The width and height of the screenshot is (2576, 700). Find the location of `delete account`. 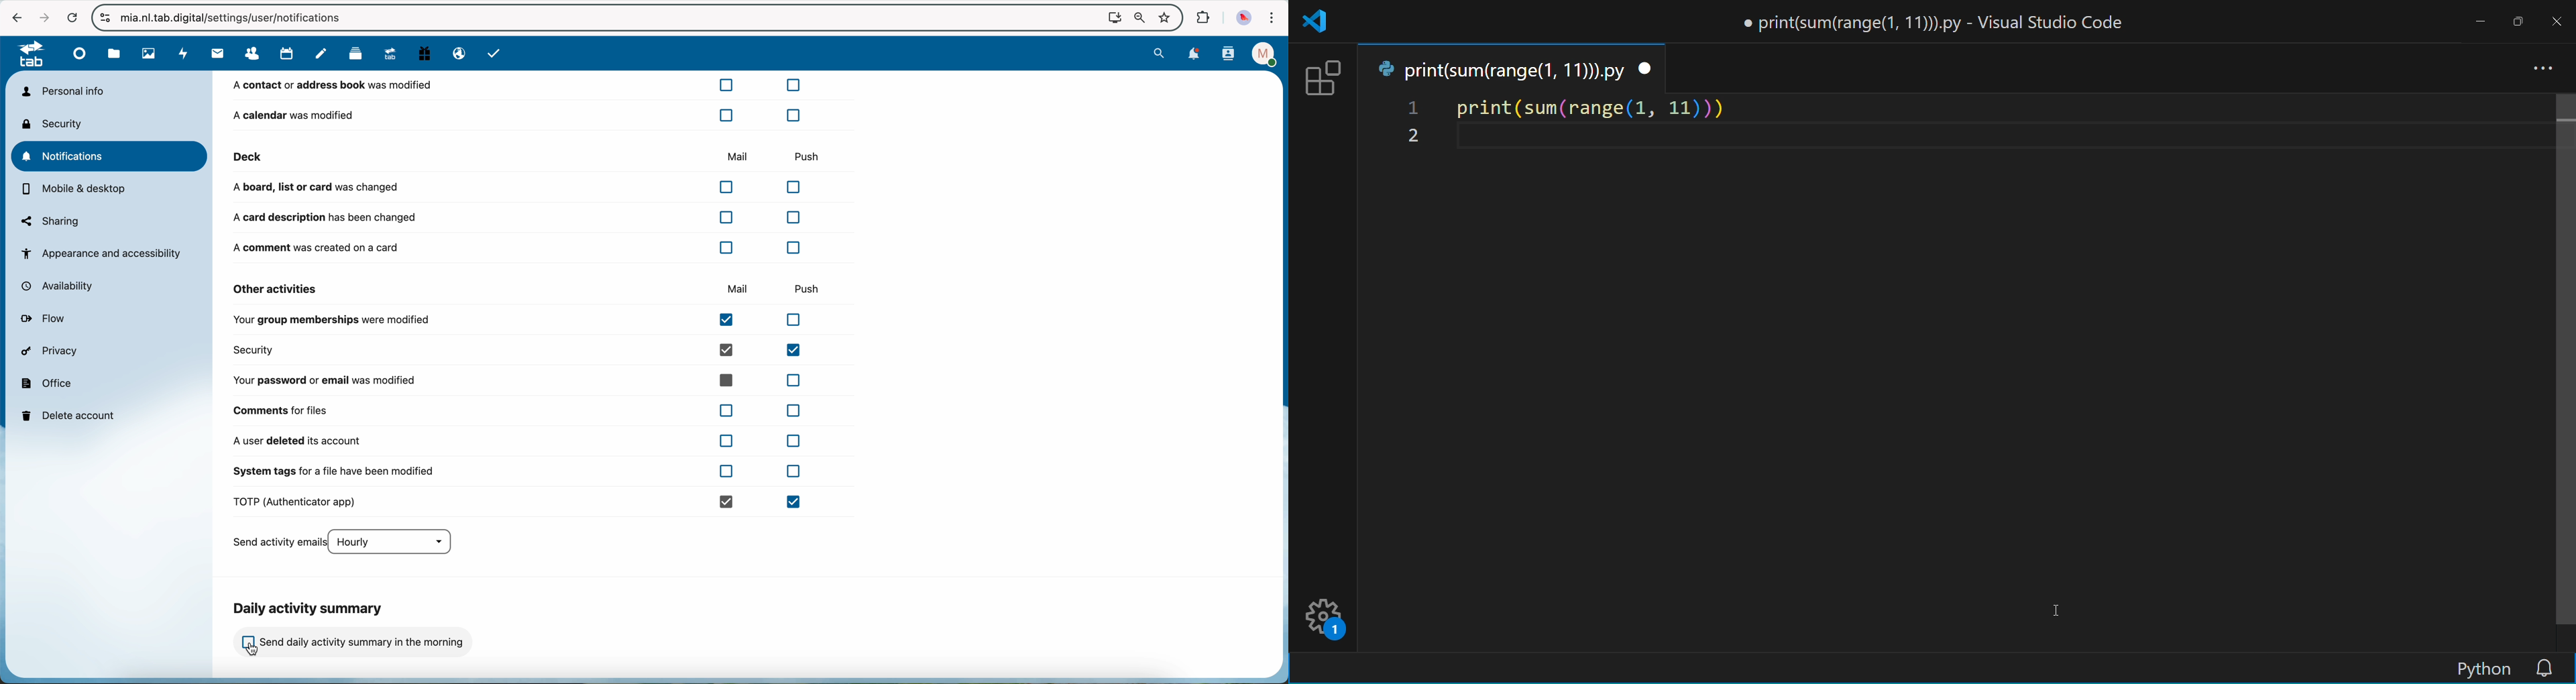

delete account is located at coordinates (71, 414).